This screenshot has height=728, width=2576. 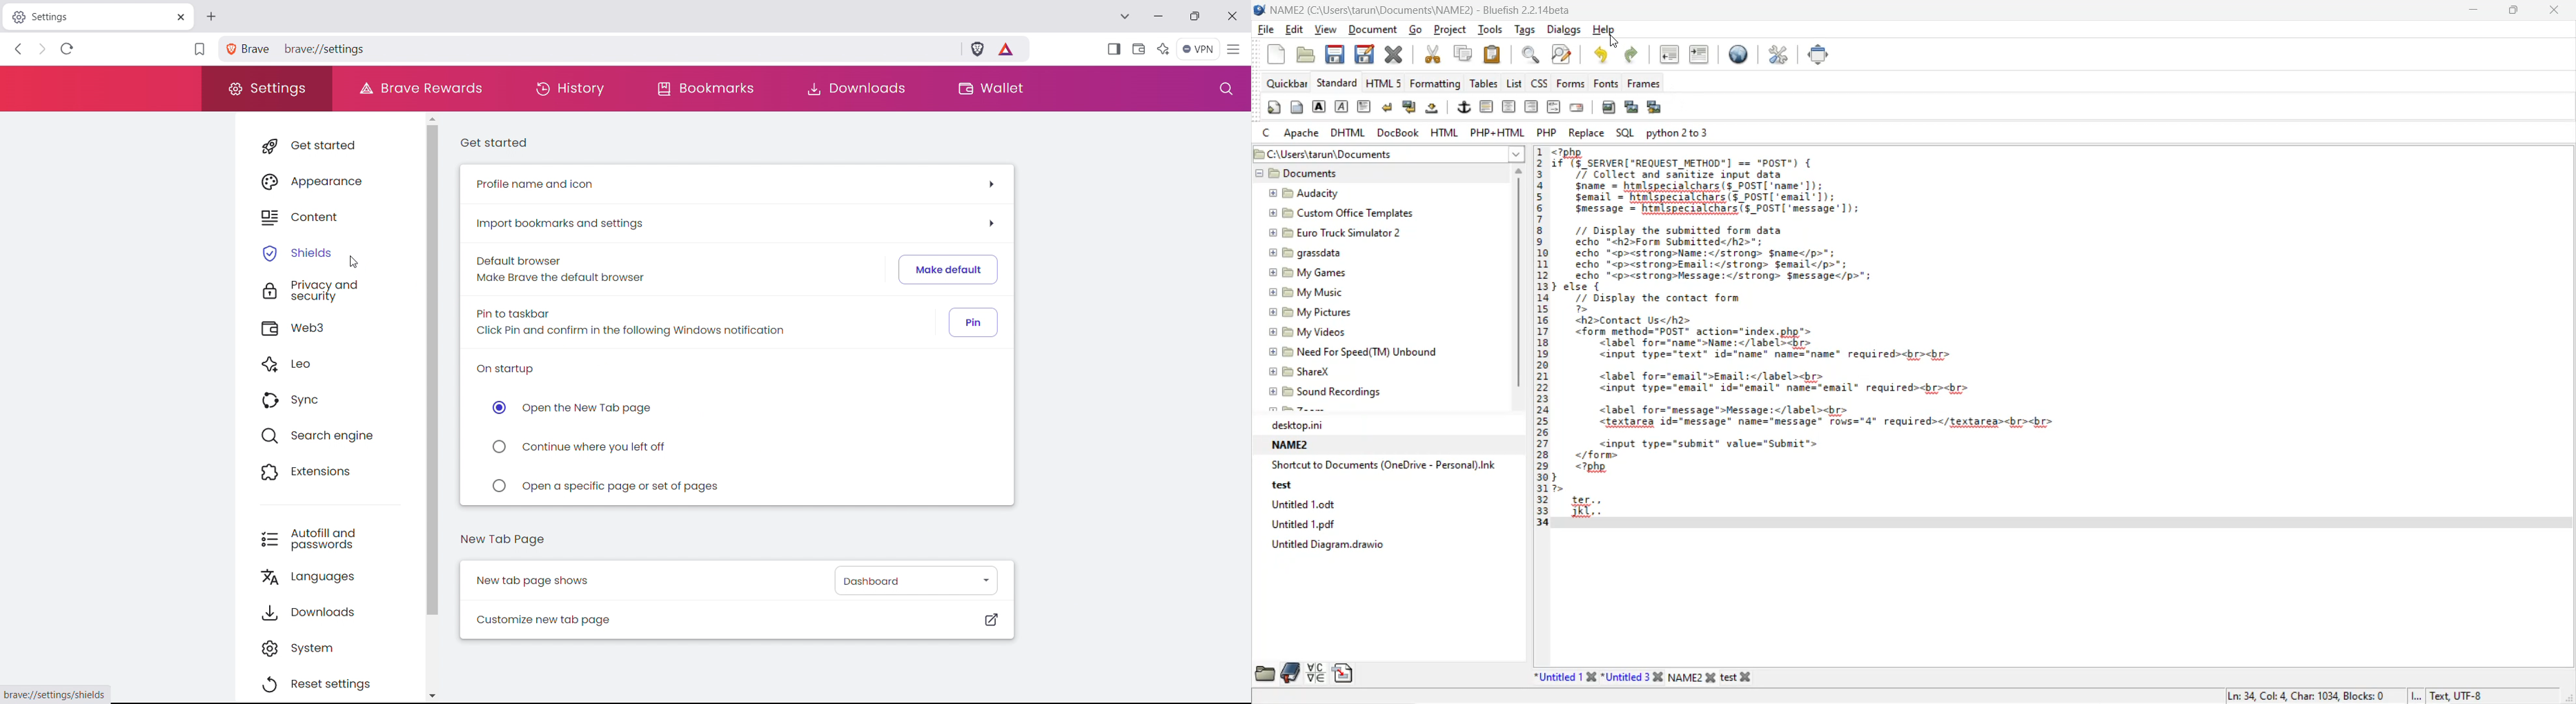 What do you see at coordinates (1304, 175) in the screenshot?
I see `Documents` at bounding box center [1304, 175].